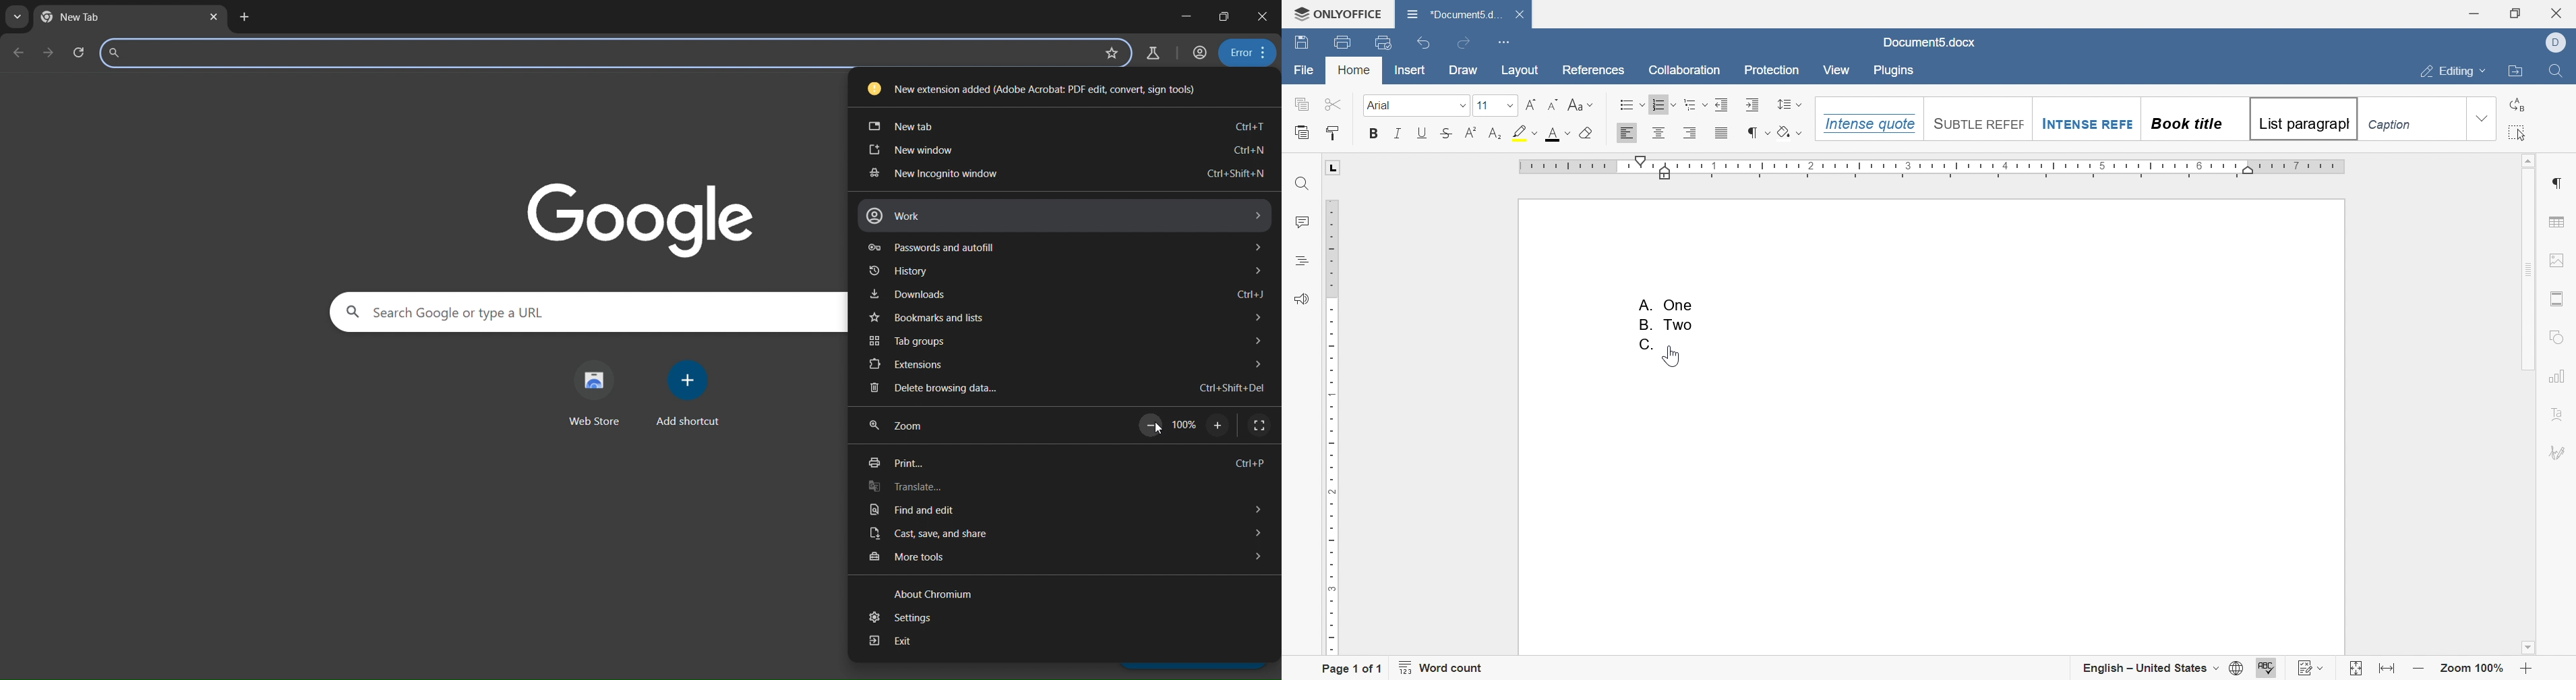 This screenshot has height=700, width=2576. I want to click on menu, so click(1249, 53).